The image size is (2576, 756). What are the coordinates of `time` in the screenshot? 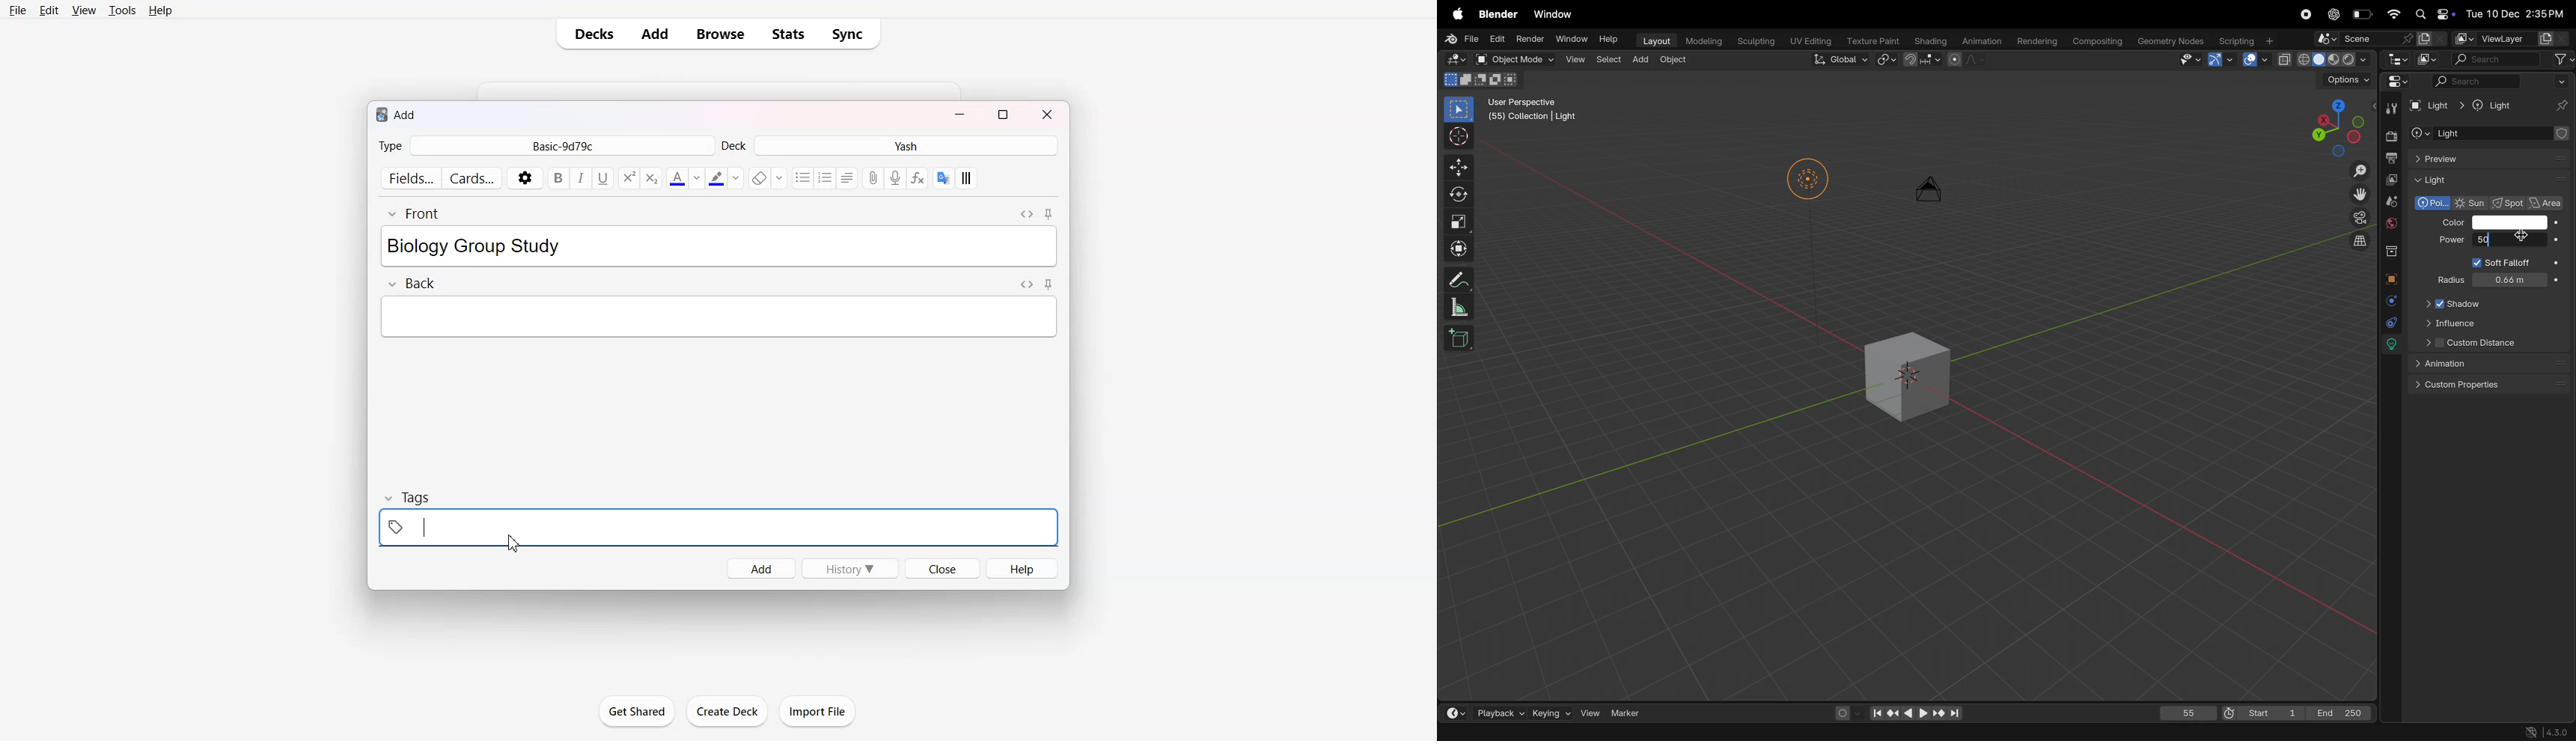 It's located at (1460, 712).